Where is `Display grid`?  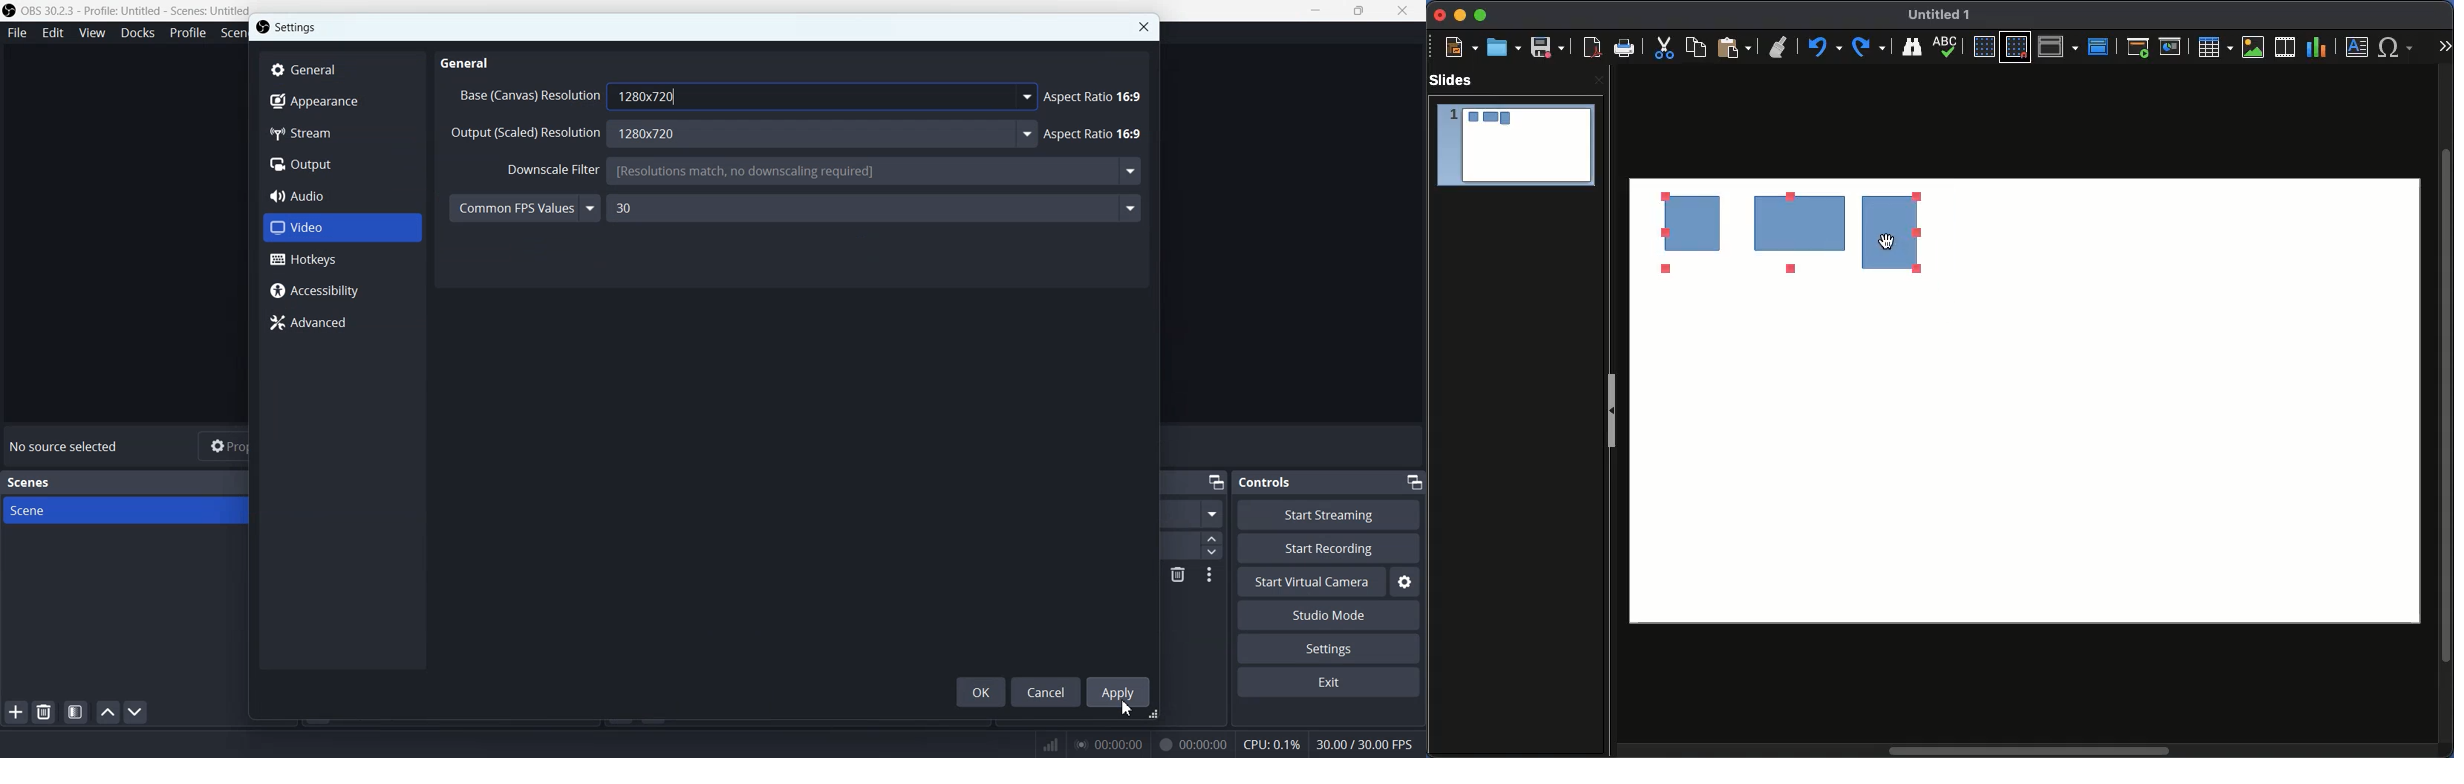
Display grid is located at coordinates (1982, 47).